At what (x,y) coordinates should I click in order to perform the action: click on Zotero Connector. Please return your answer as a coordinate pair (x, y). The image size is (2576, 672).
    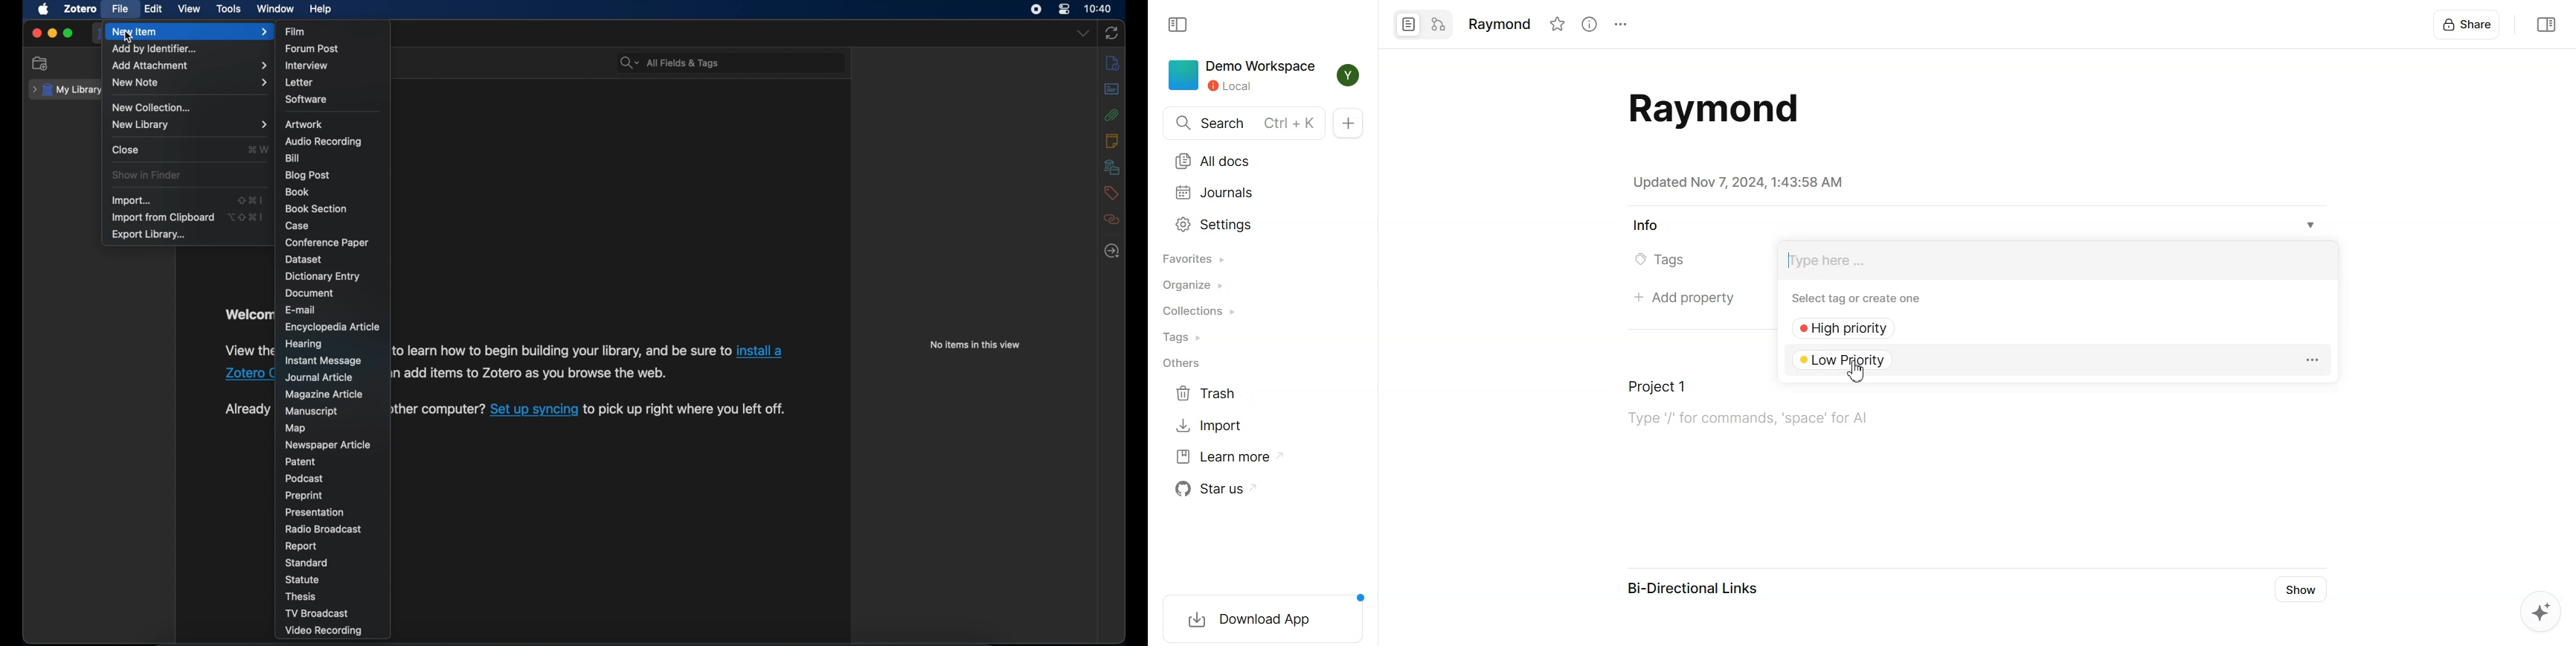
    Looking at the image, I should click on (248, 374).